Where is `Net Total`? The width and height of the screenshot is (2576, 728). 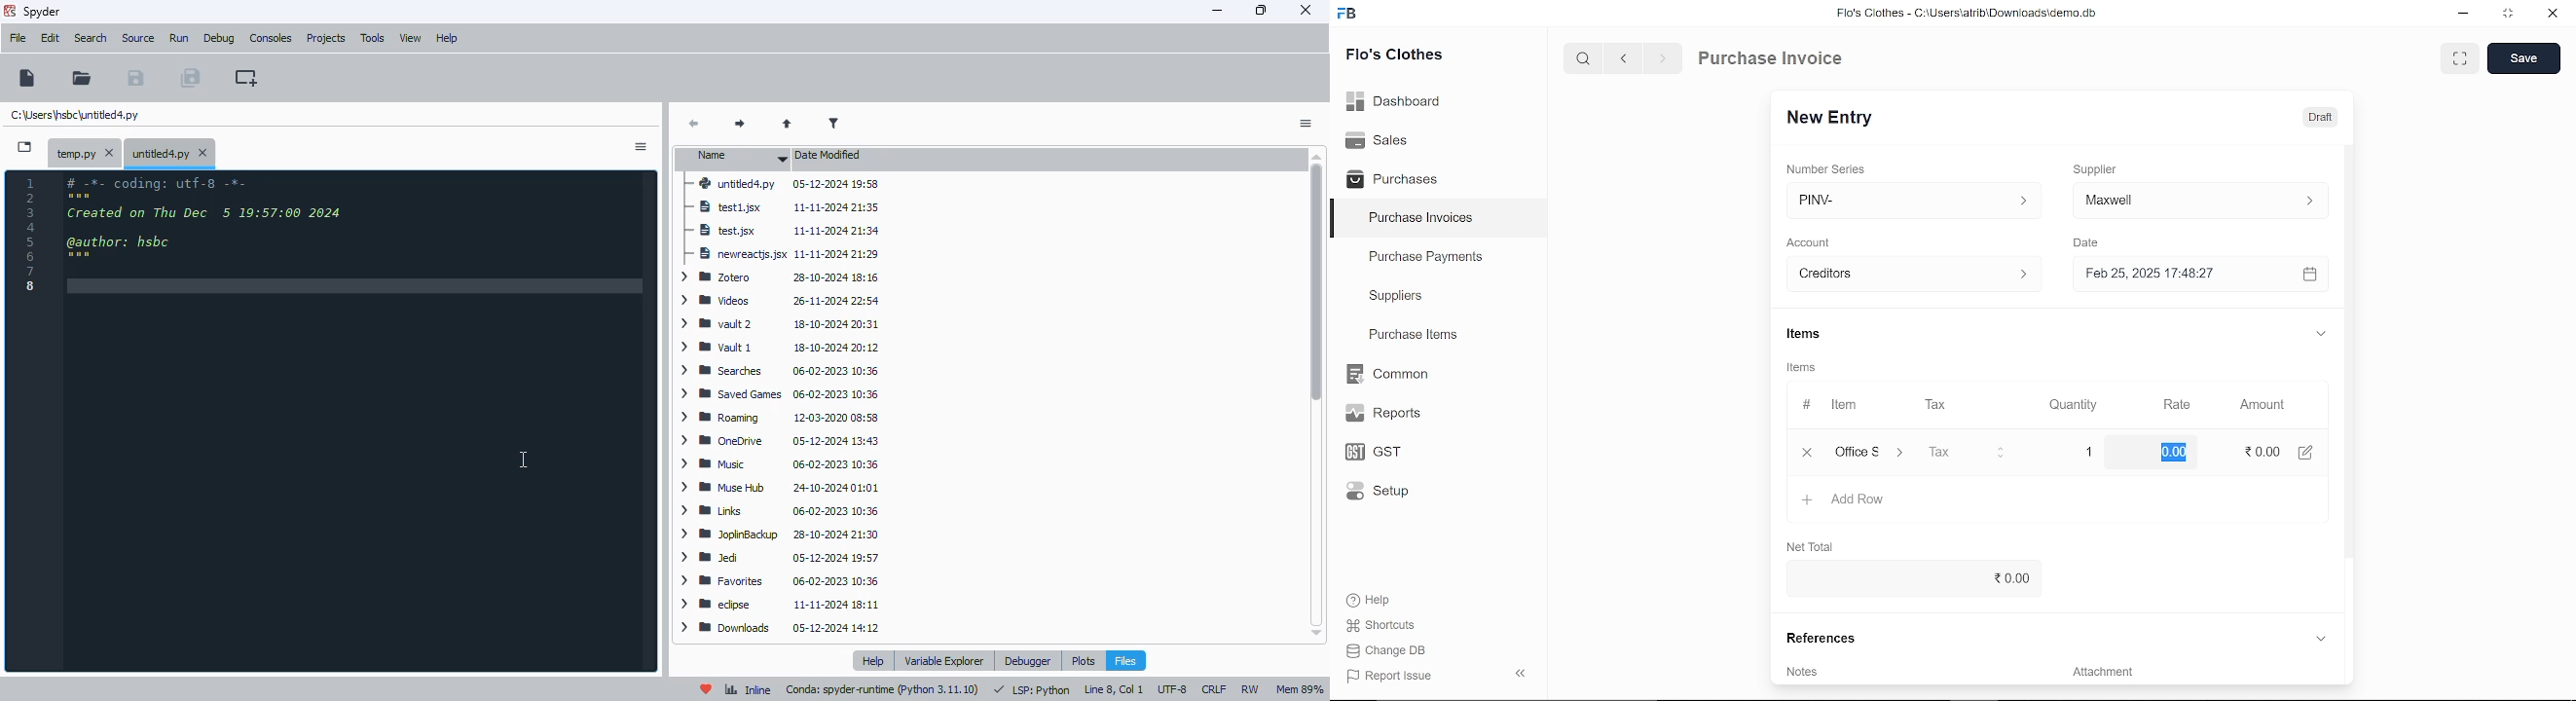 Net Total is located at coordinates (1817, 545).